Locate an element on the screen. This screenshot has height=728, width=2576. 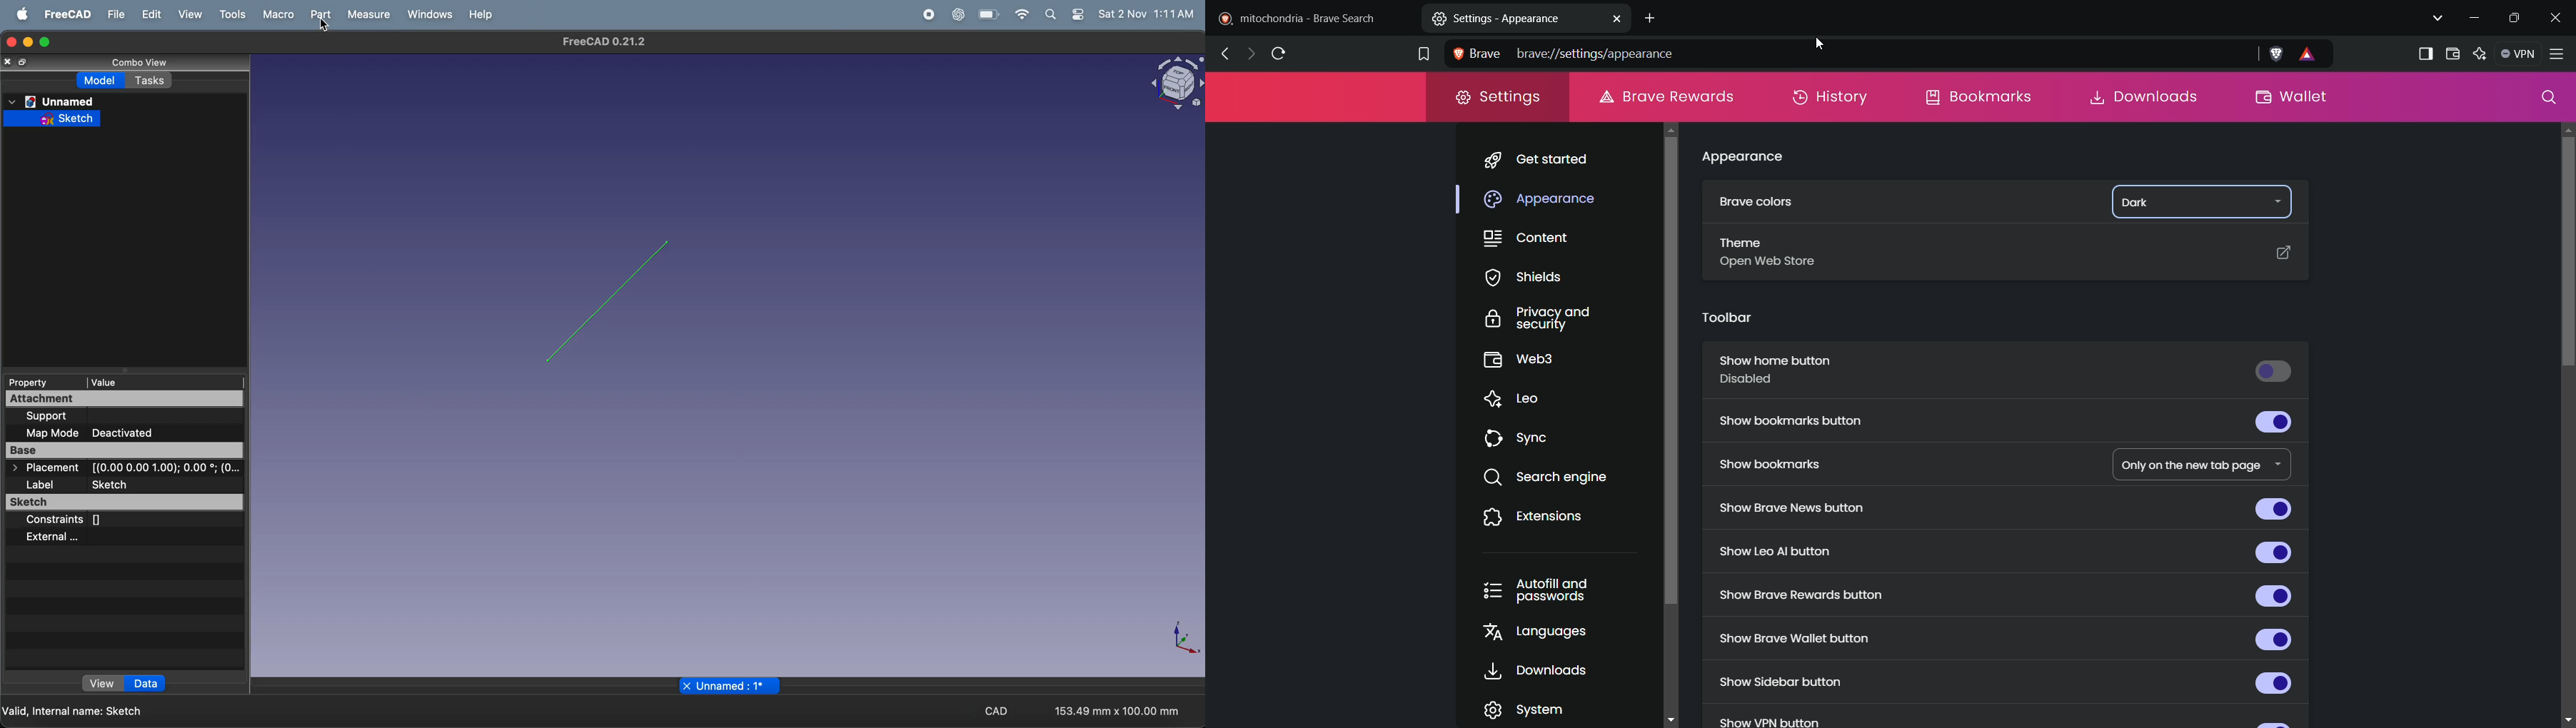
record is located at coordinates (930, 15).